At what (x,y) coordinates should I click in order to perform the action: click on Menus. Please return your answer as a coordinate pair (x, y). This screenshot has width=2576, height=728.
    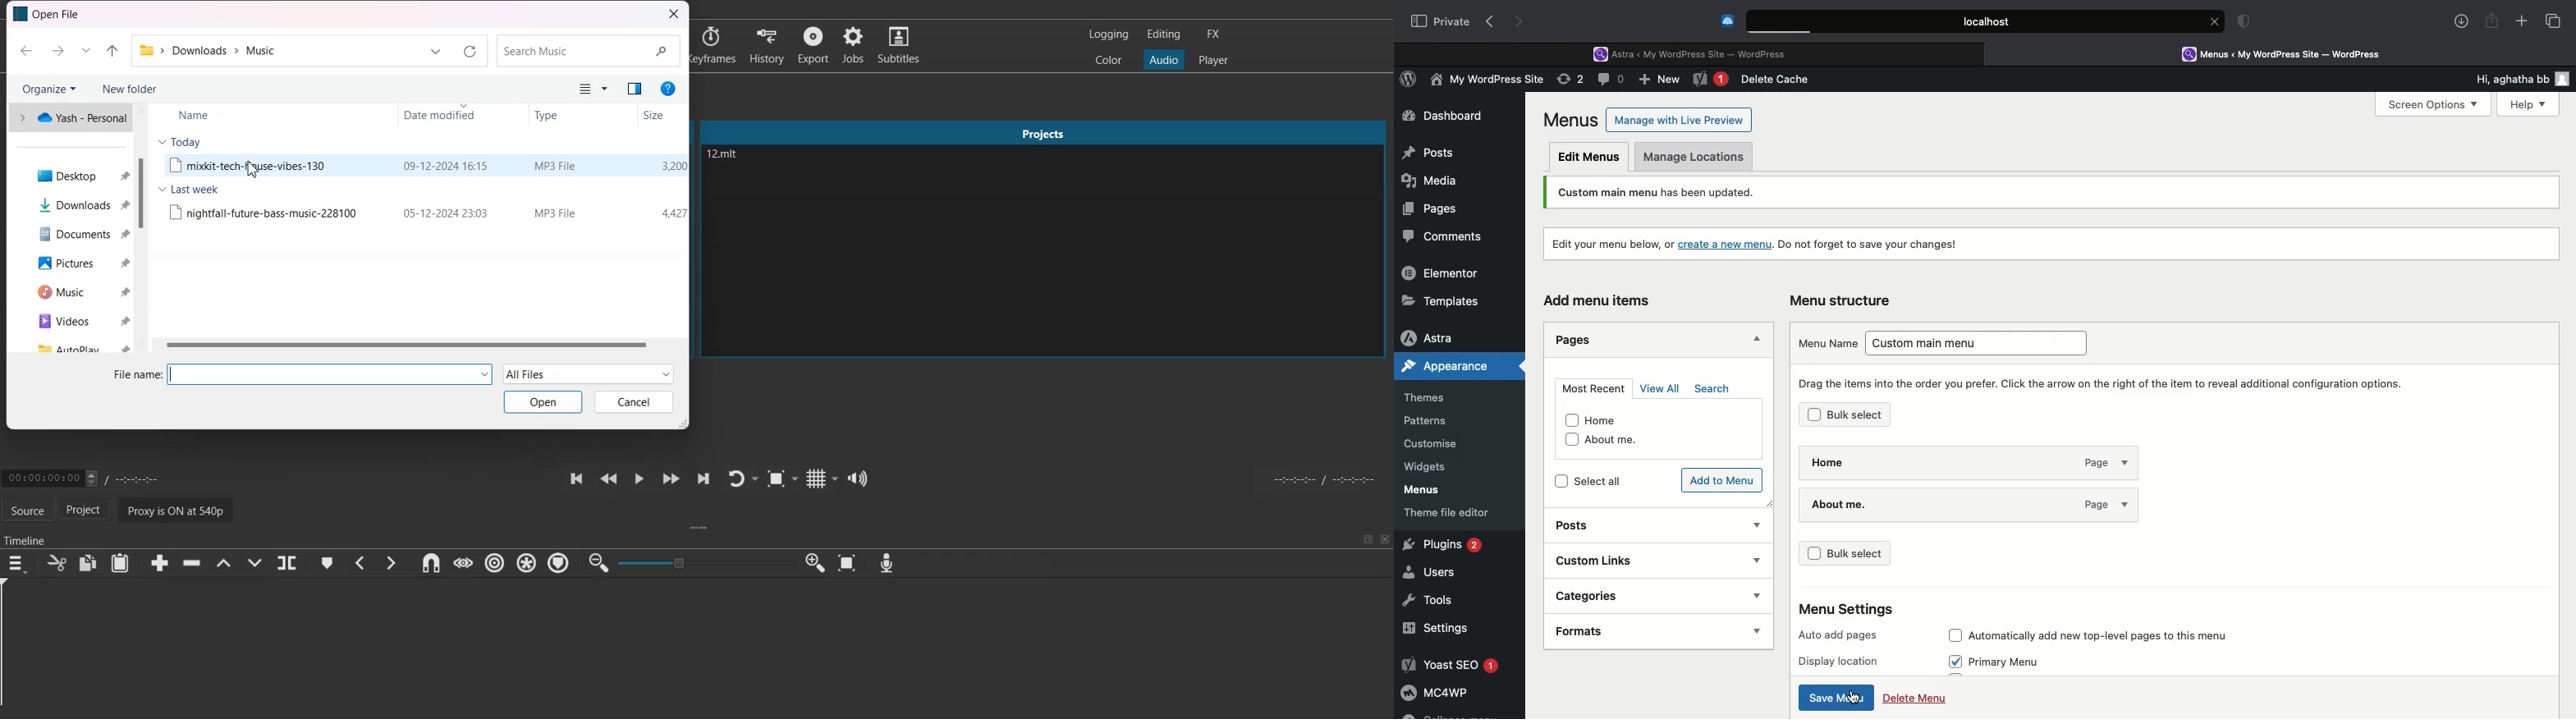
    Looking at the image, I should click on (1419, 490).